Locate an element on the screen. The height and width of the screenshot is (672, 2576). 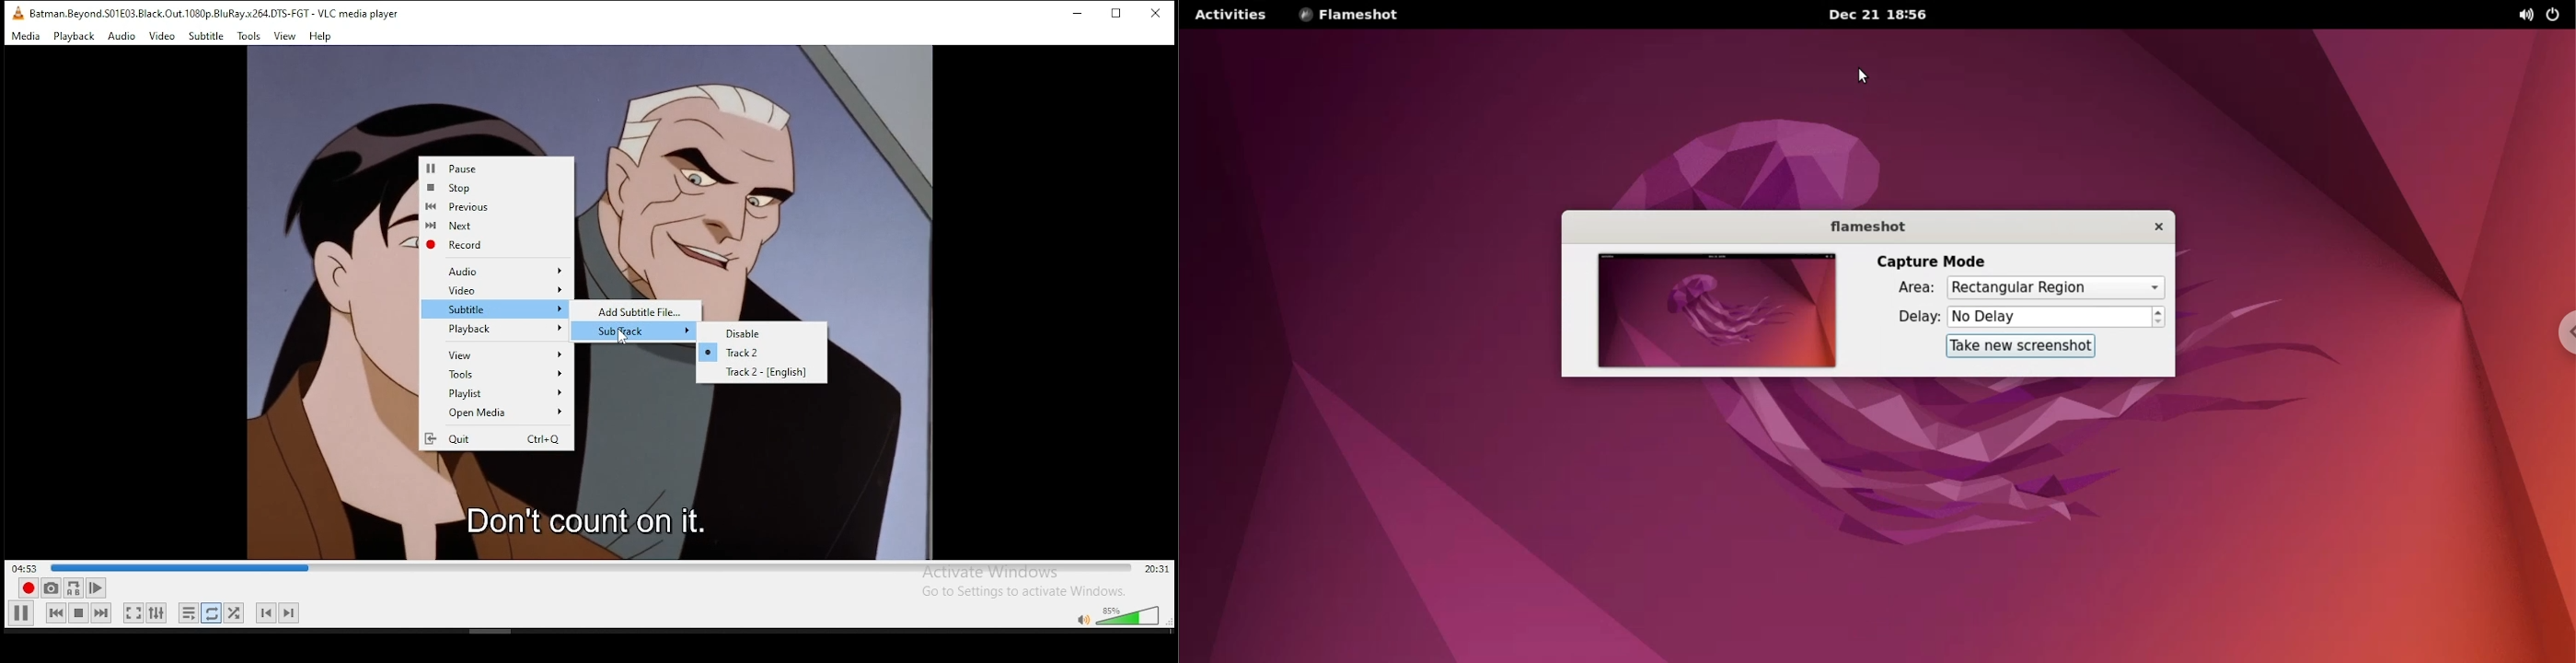
Playlist  is located at coordinates (500, 395).